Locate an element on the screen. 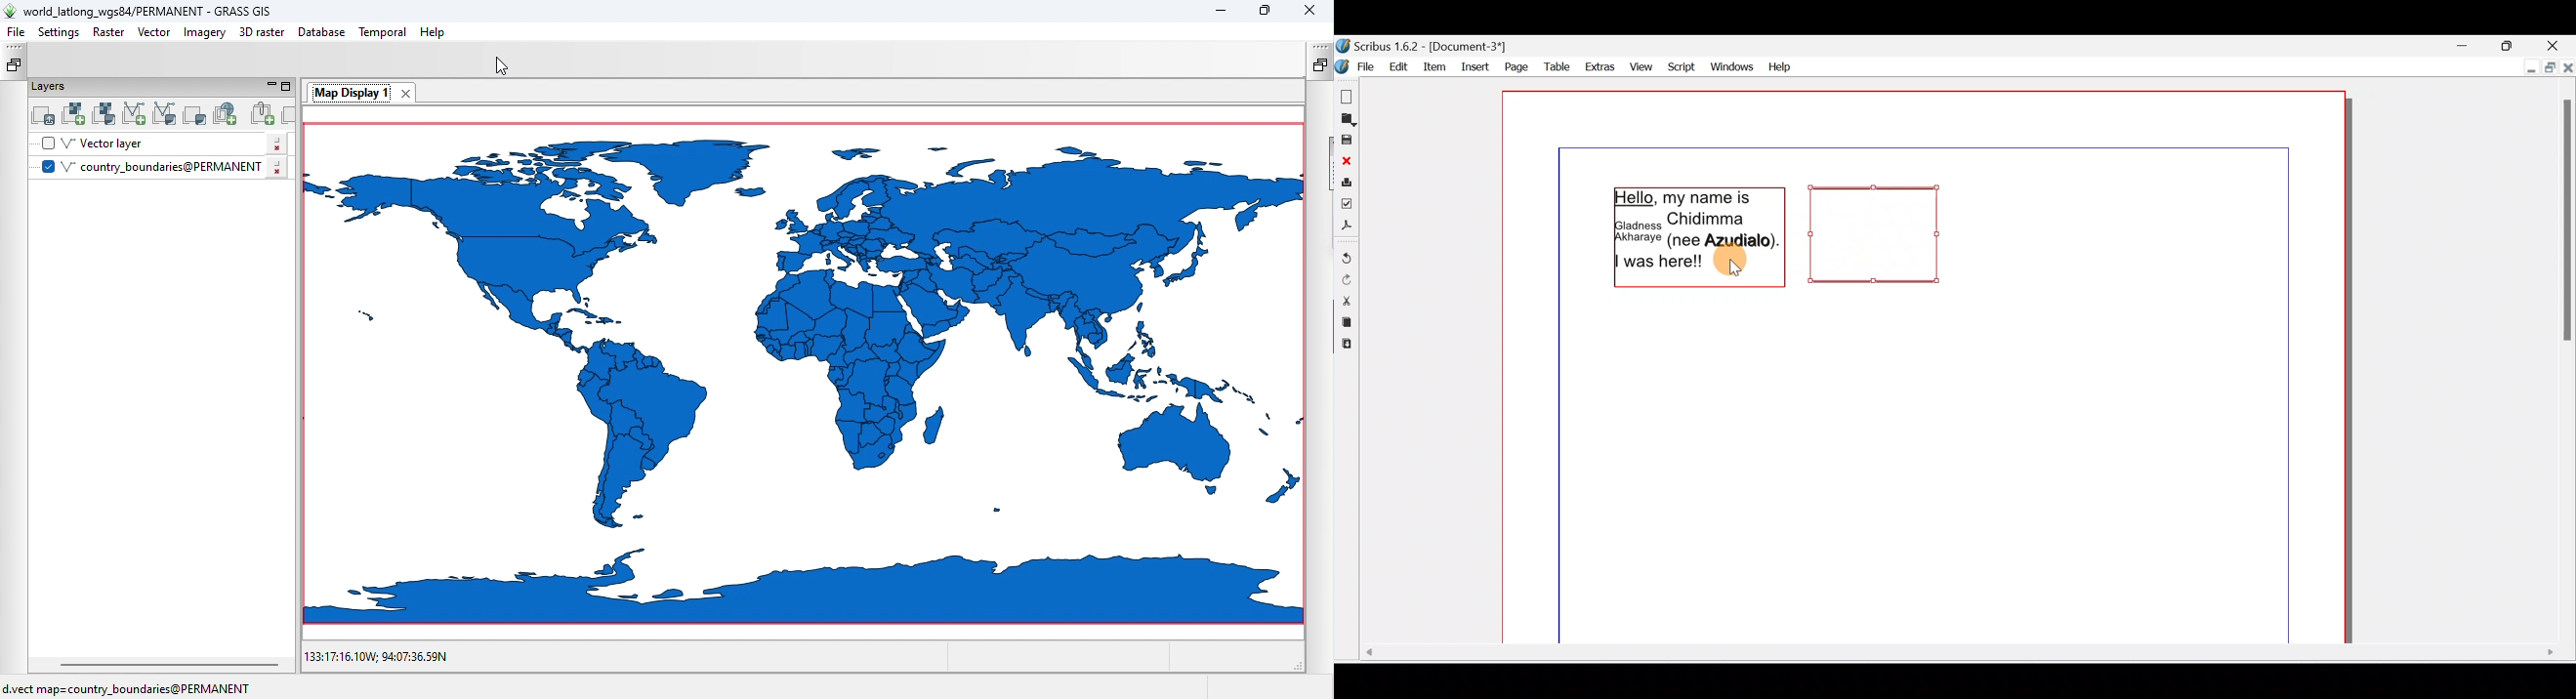 The image size is (2576, 700). Paste is located at coordinates (1347, 347).